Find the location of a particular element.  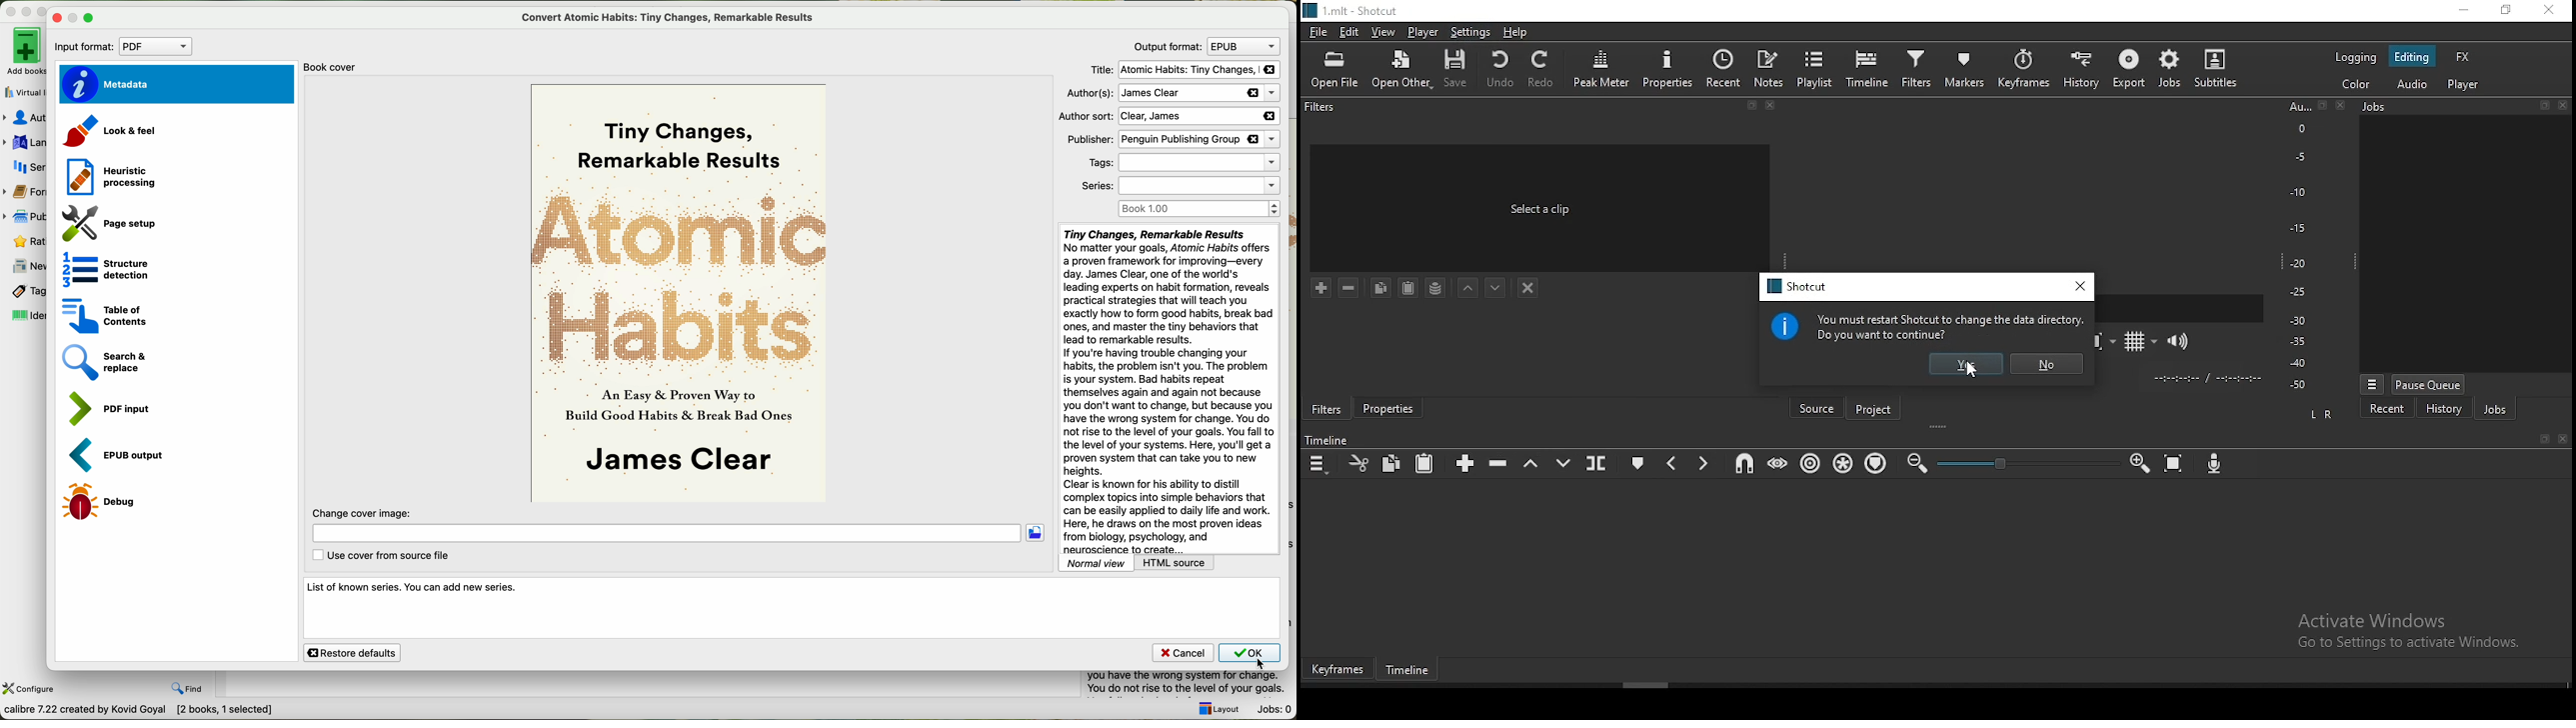

tags is located at coordinates (24, 291).